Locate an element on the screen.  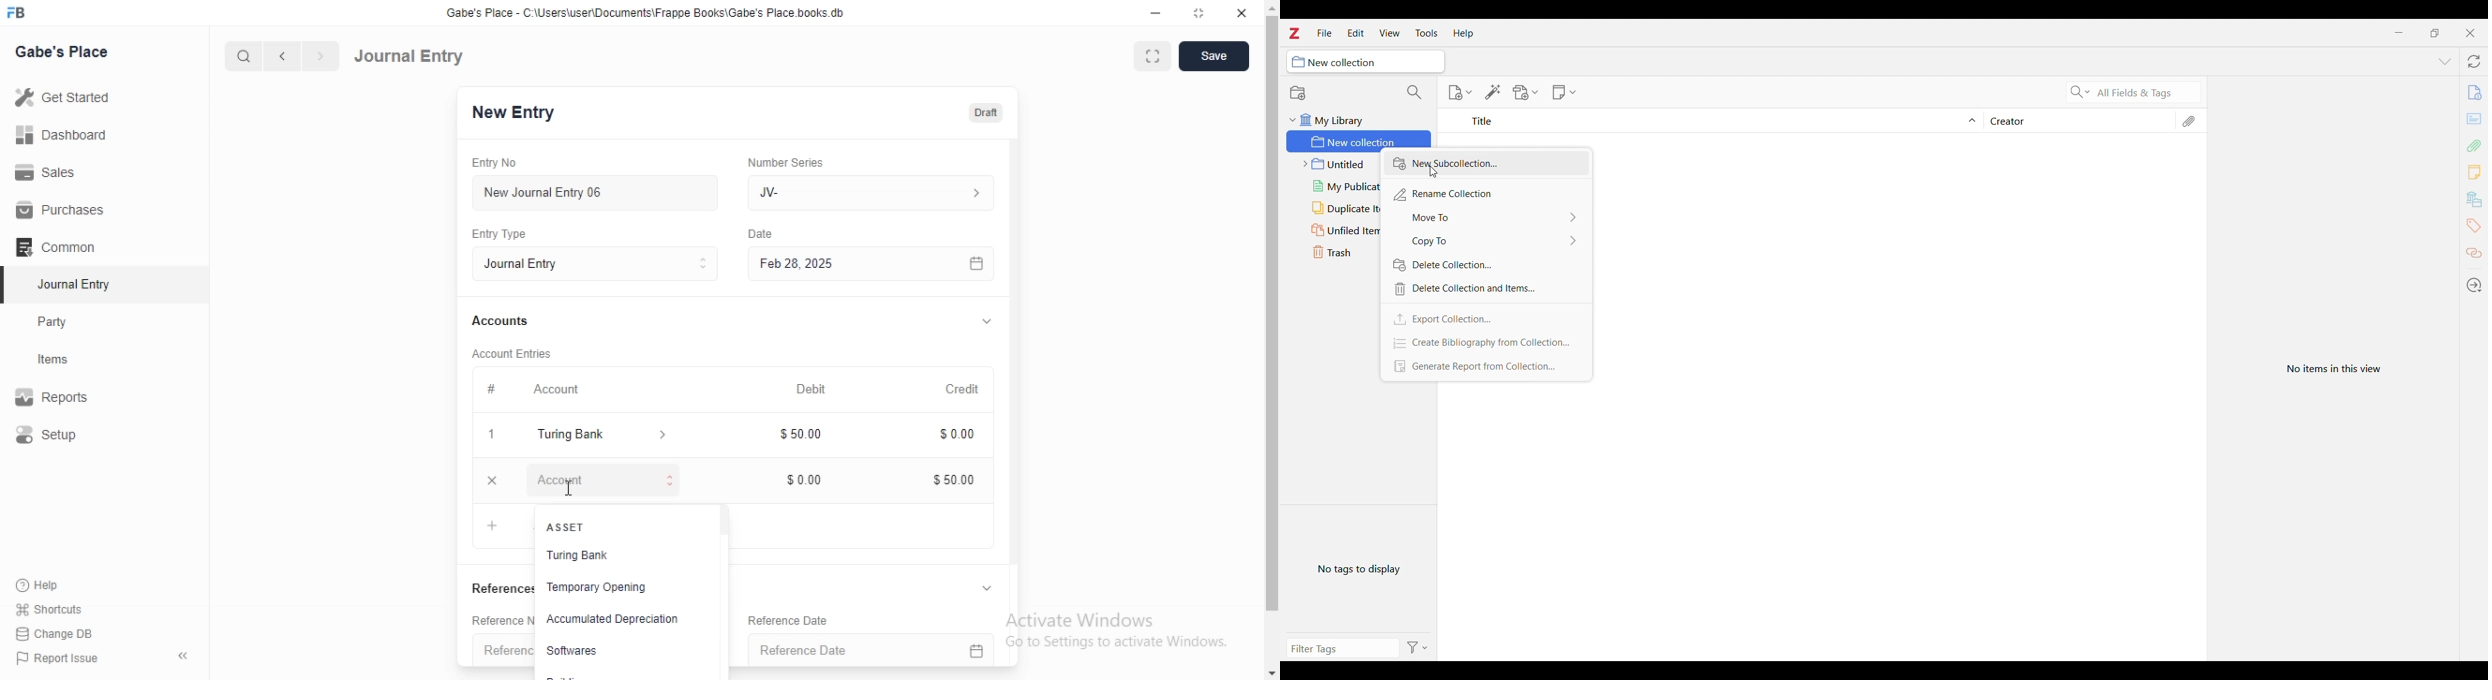
Current collection is located at coordinates (1365, 62).